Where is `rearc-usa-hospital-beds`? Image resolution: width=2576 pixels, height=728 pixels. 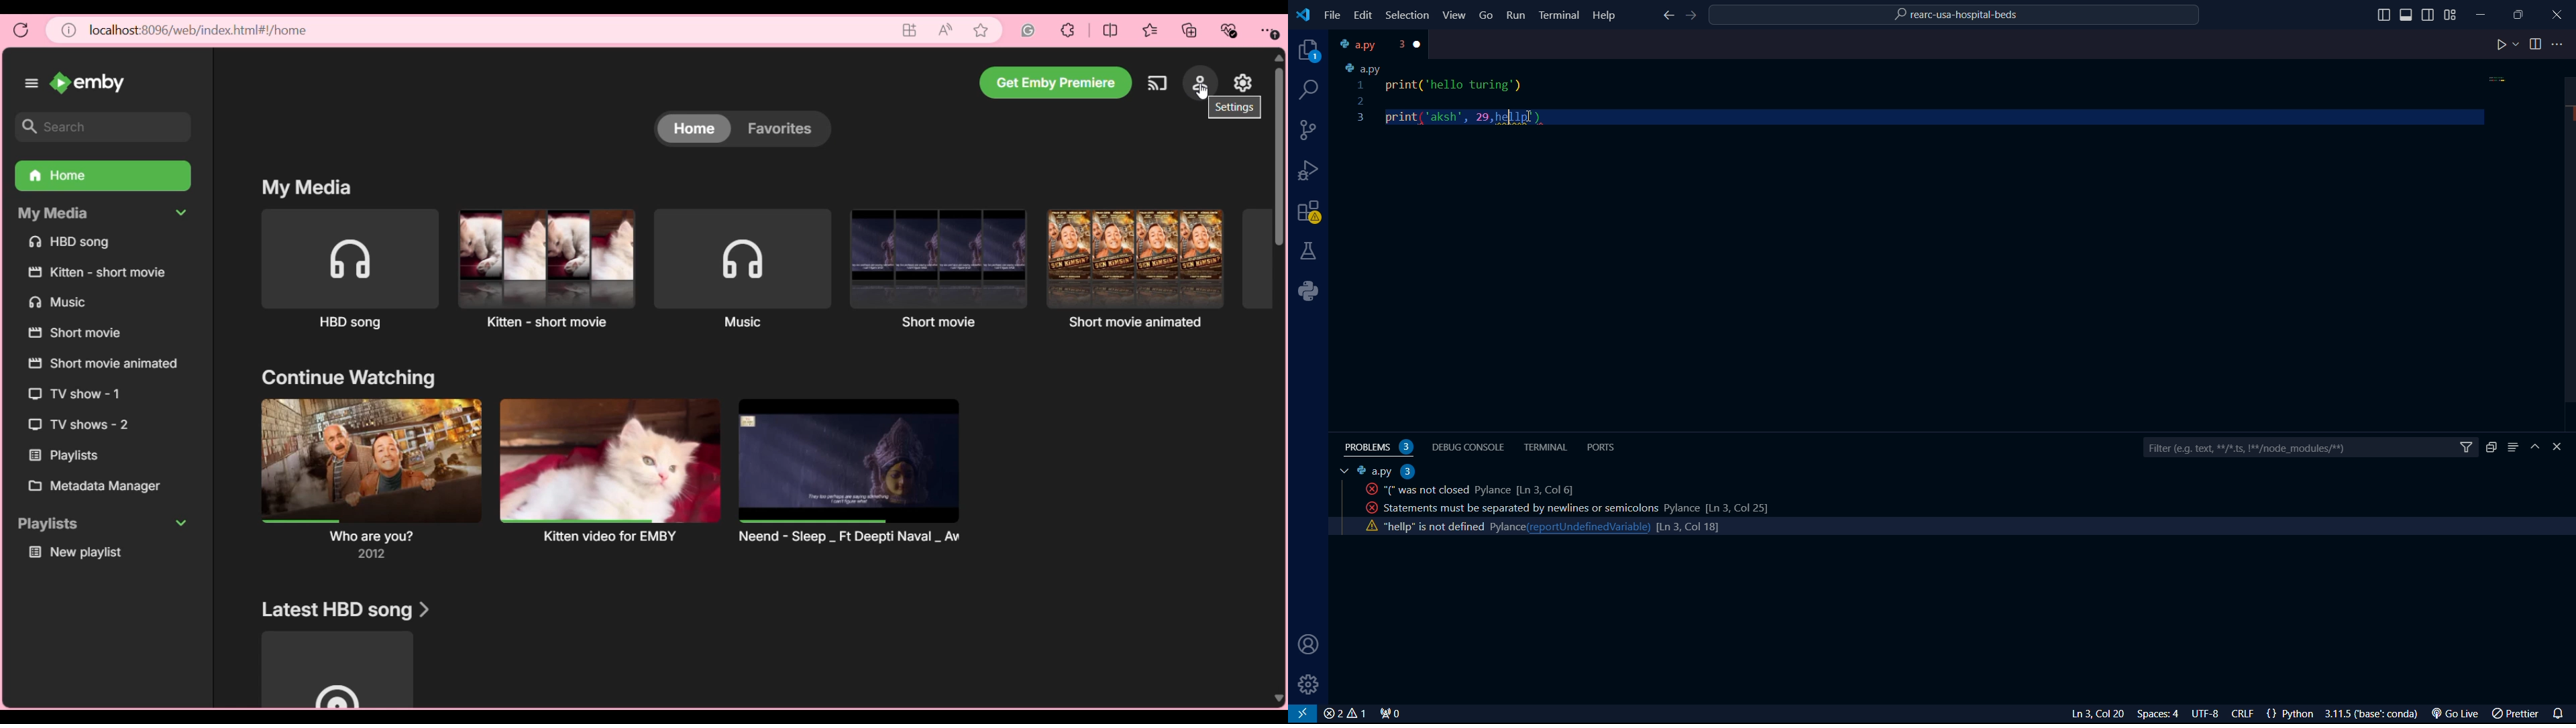
rearc-usa-hospital-beds is located at coordinates (1955, 17).